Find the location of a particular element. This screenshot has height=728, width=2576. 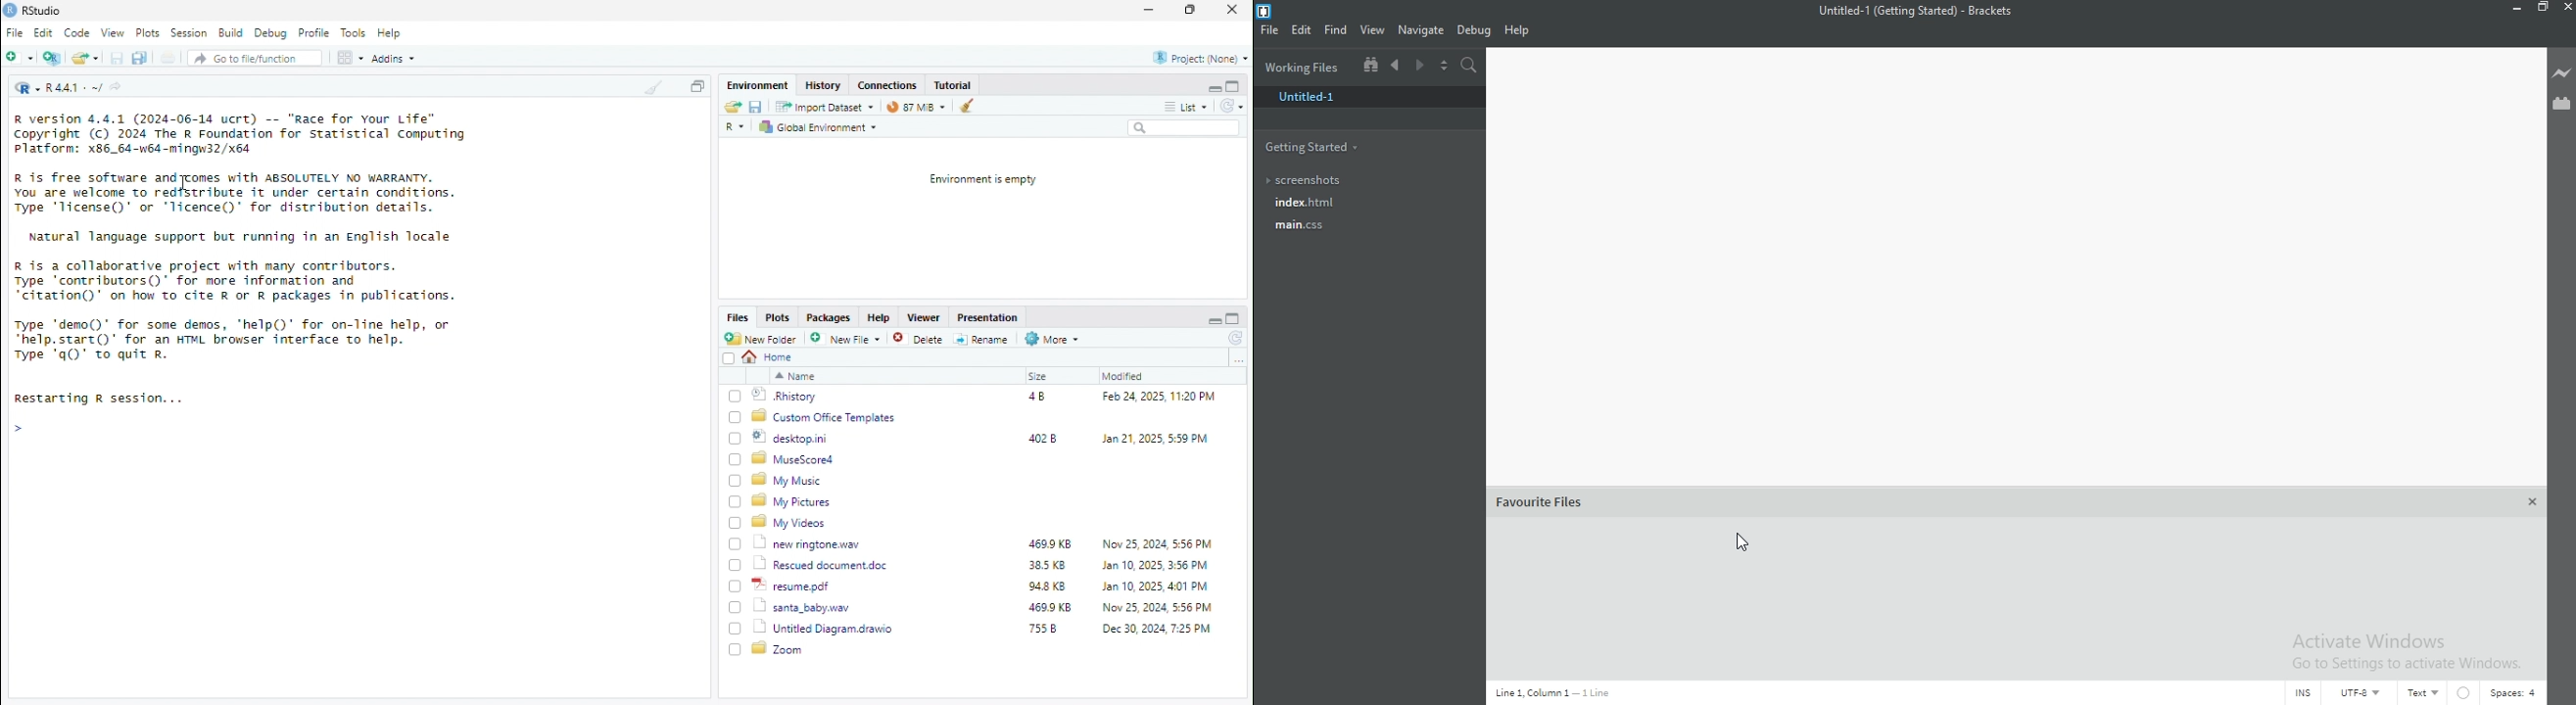

Plots is located at coordinates (148, 32).